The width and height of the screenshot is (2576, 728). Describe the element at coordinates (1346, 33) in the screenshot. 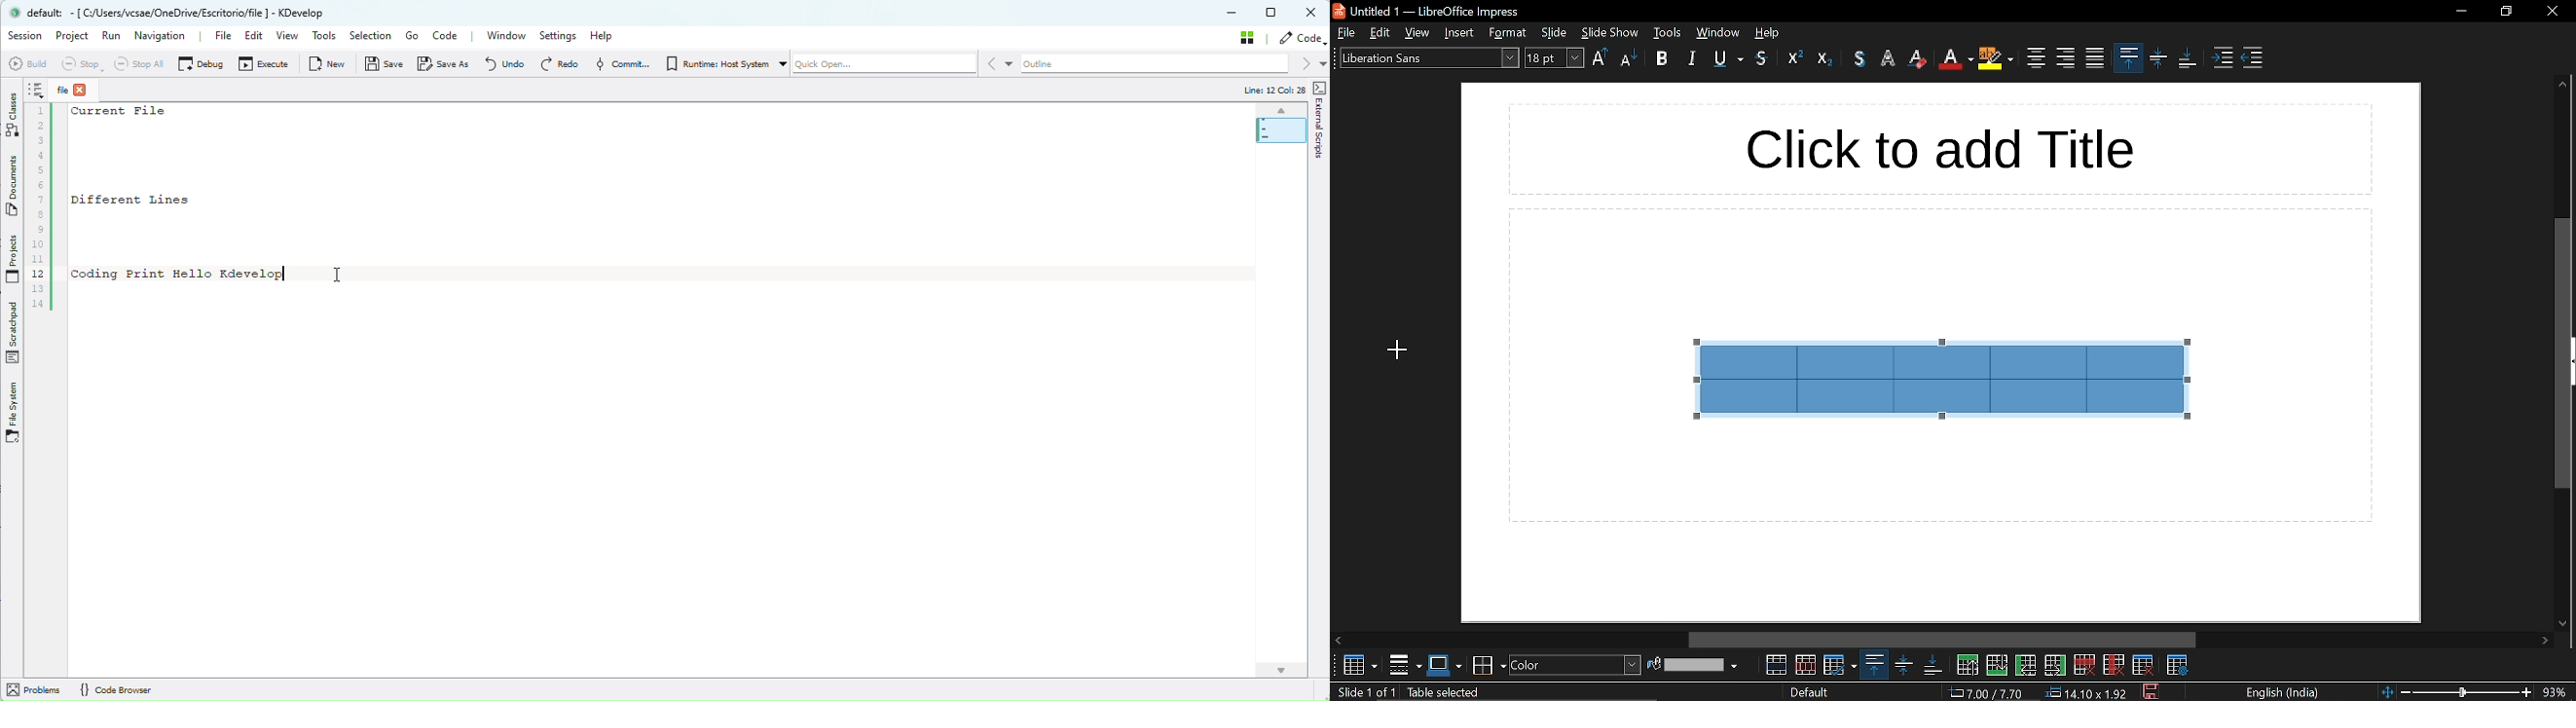

I see `file` at that location.